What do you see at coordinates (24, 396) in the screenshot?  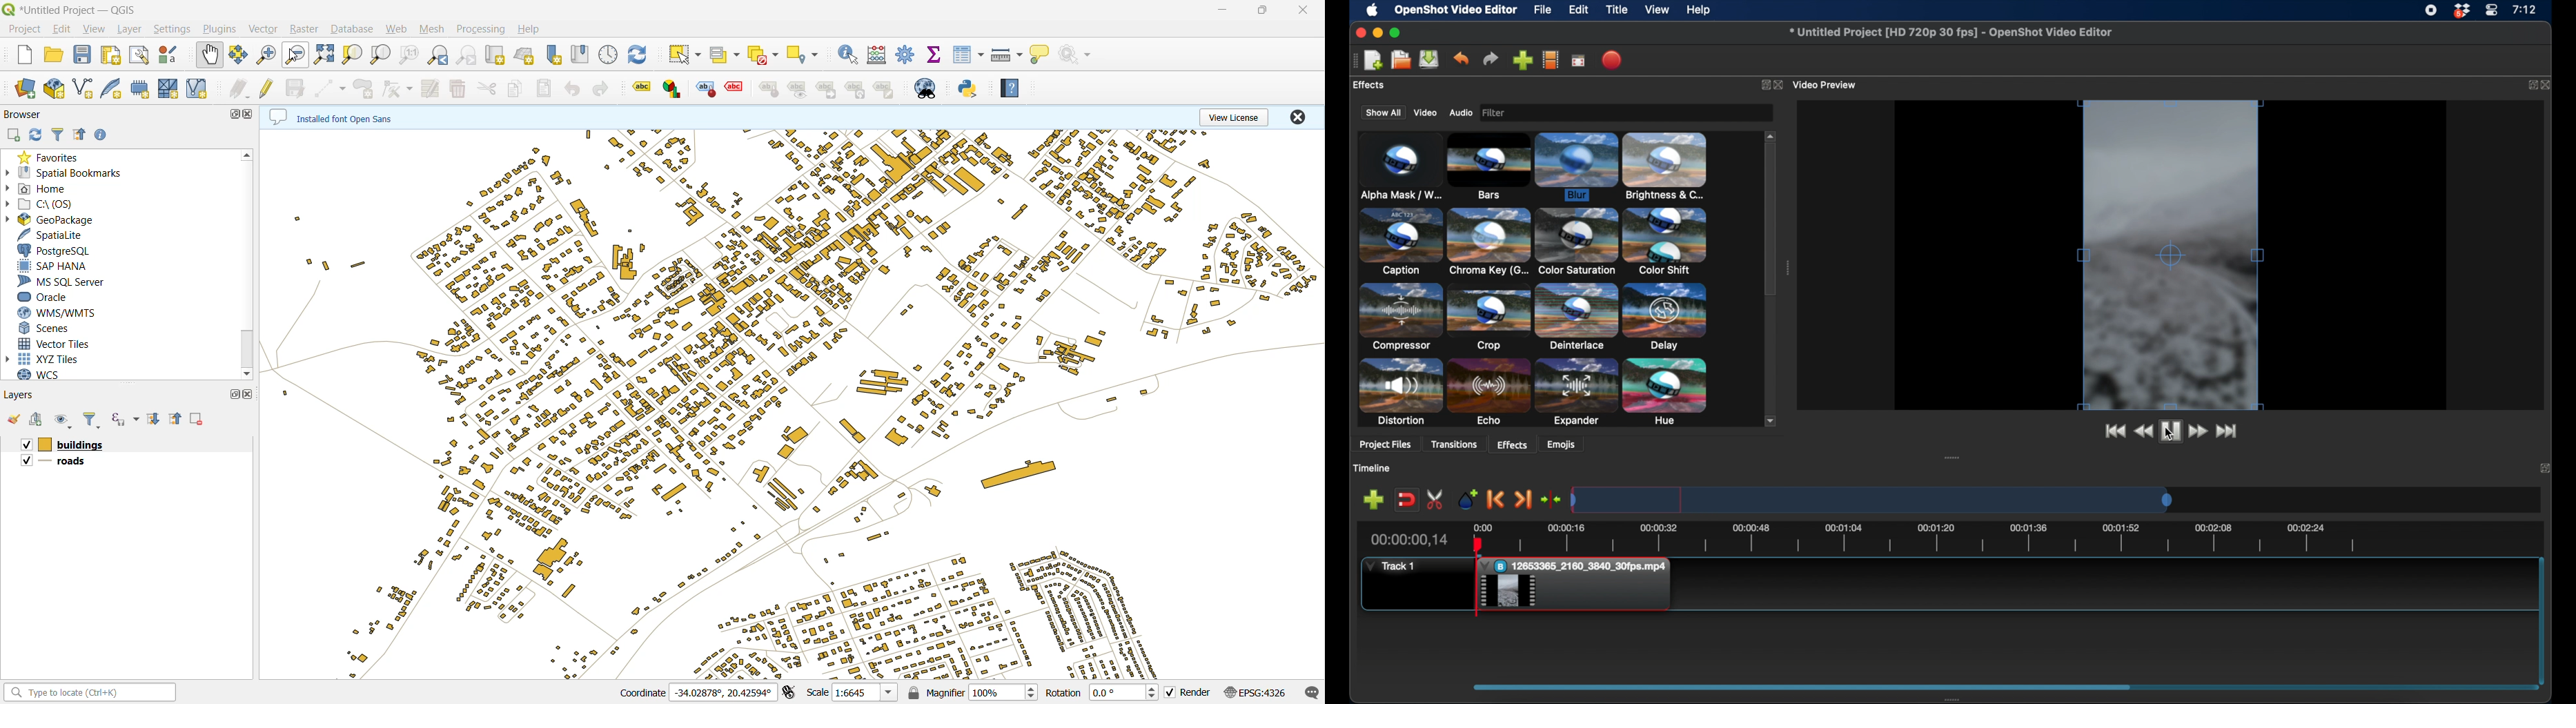 I see `layers` at bounding box center [24, 396].